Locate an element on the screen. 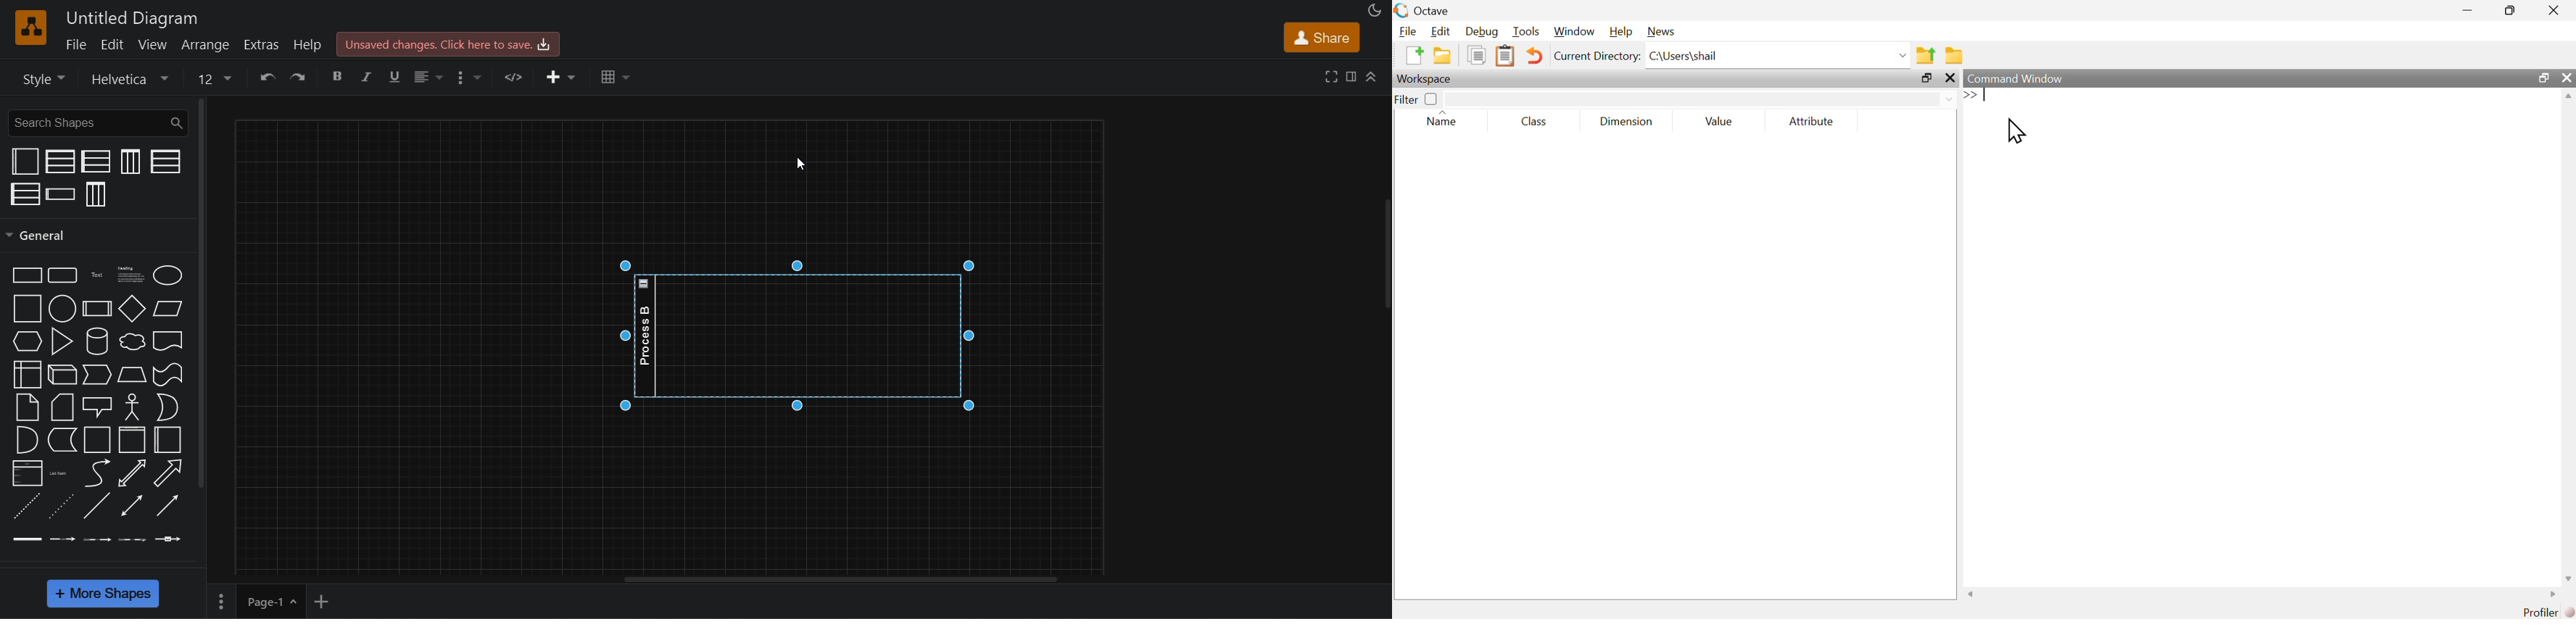  logo is located at coordinates (31, 27).